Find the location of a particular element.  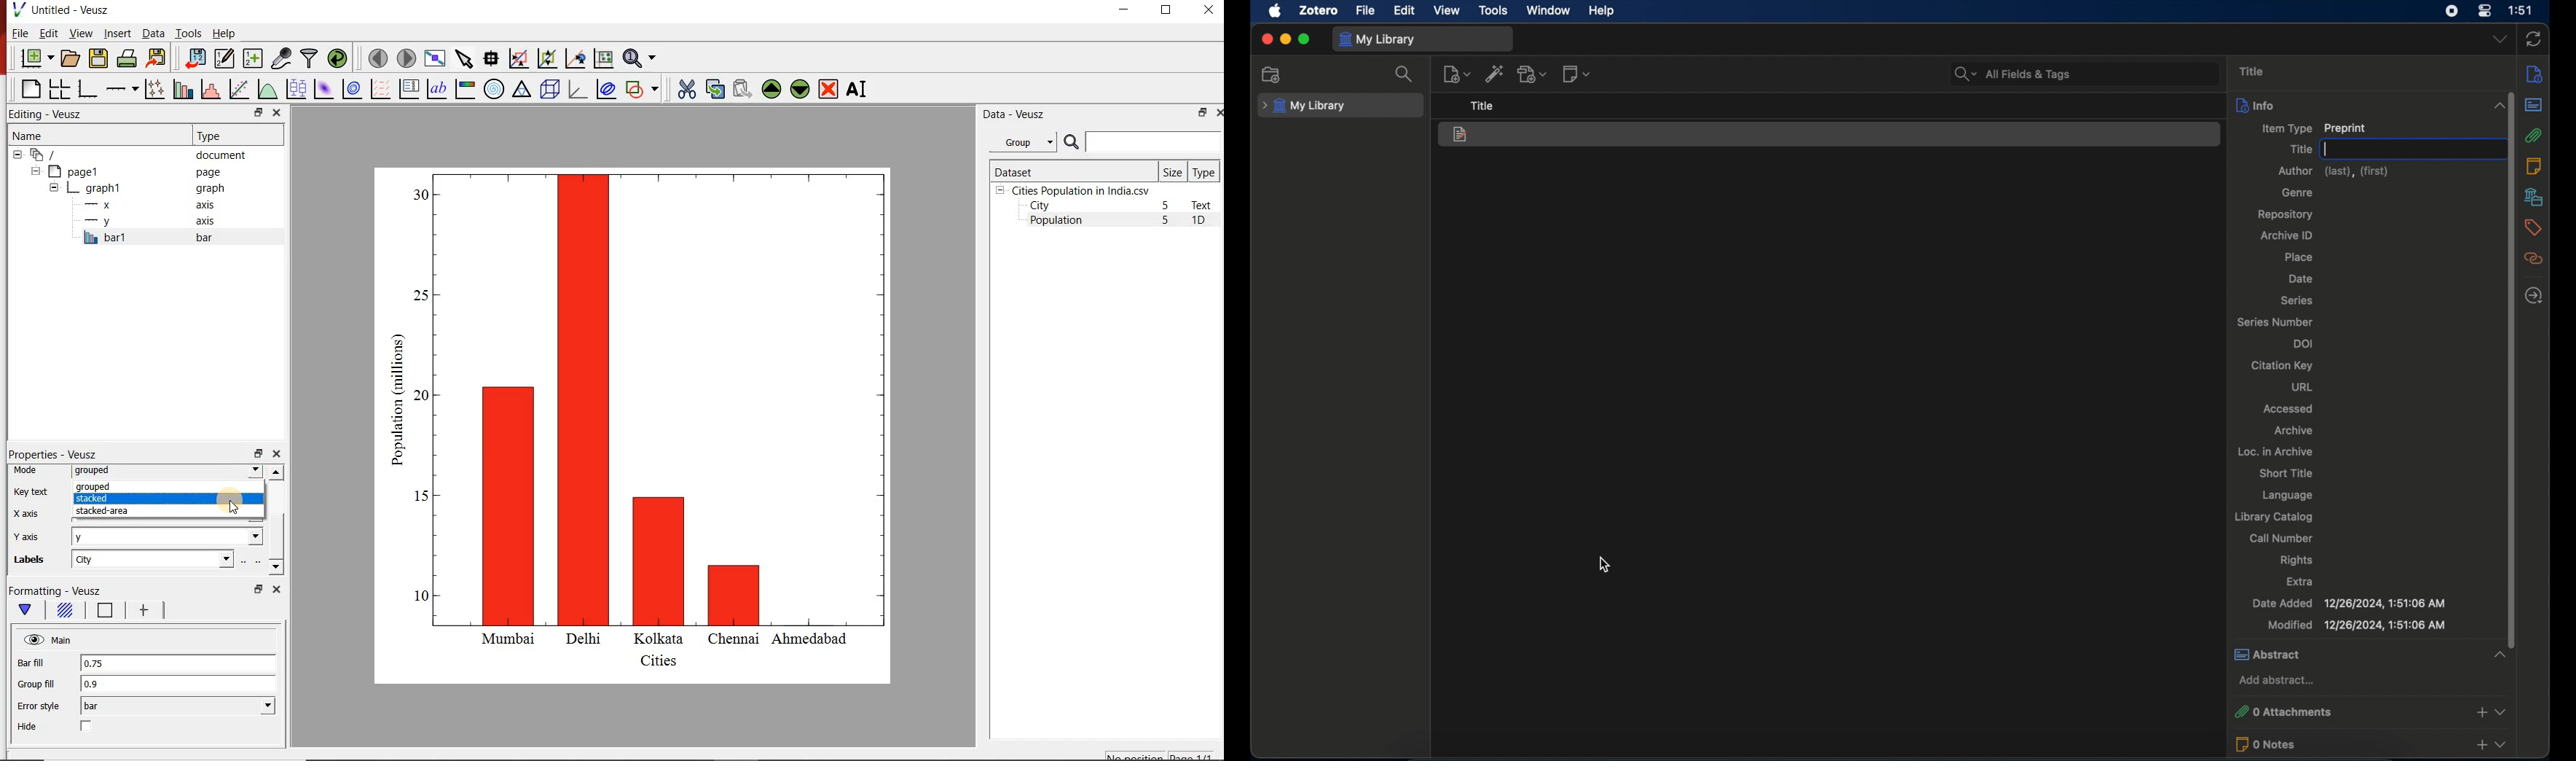

click to zoom out of graph axes is located at coordinates (545, 60).